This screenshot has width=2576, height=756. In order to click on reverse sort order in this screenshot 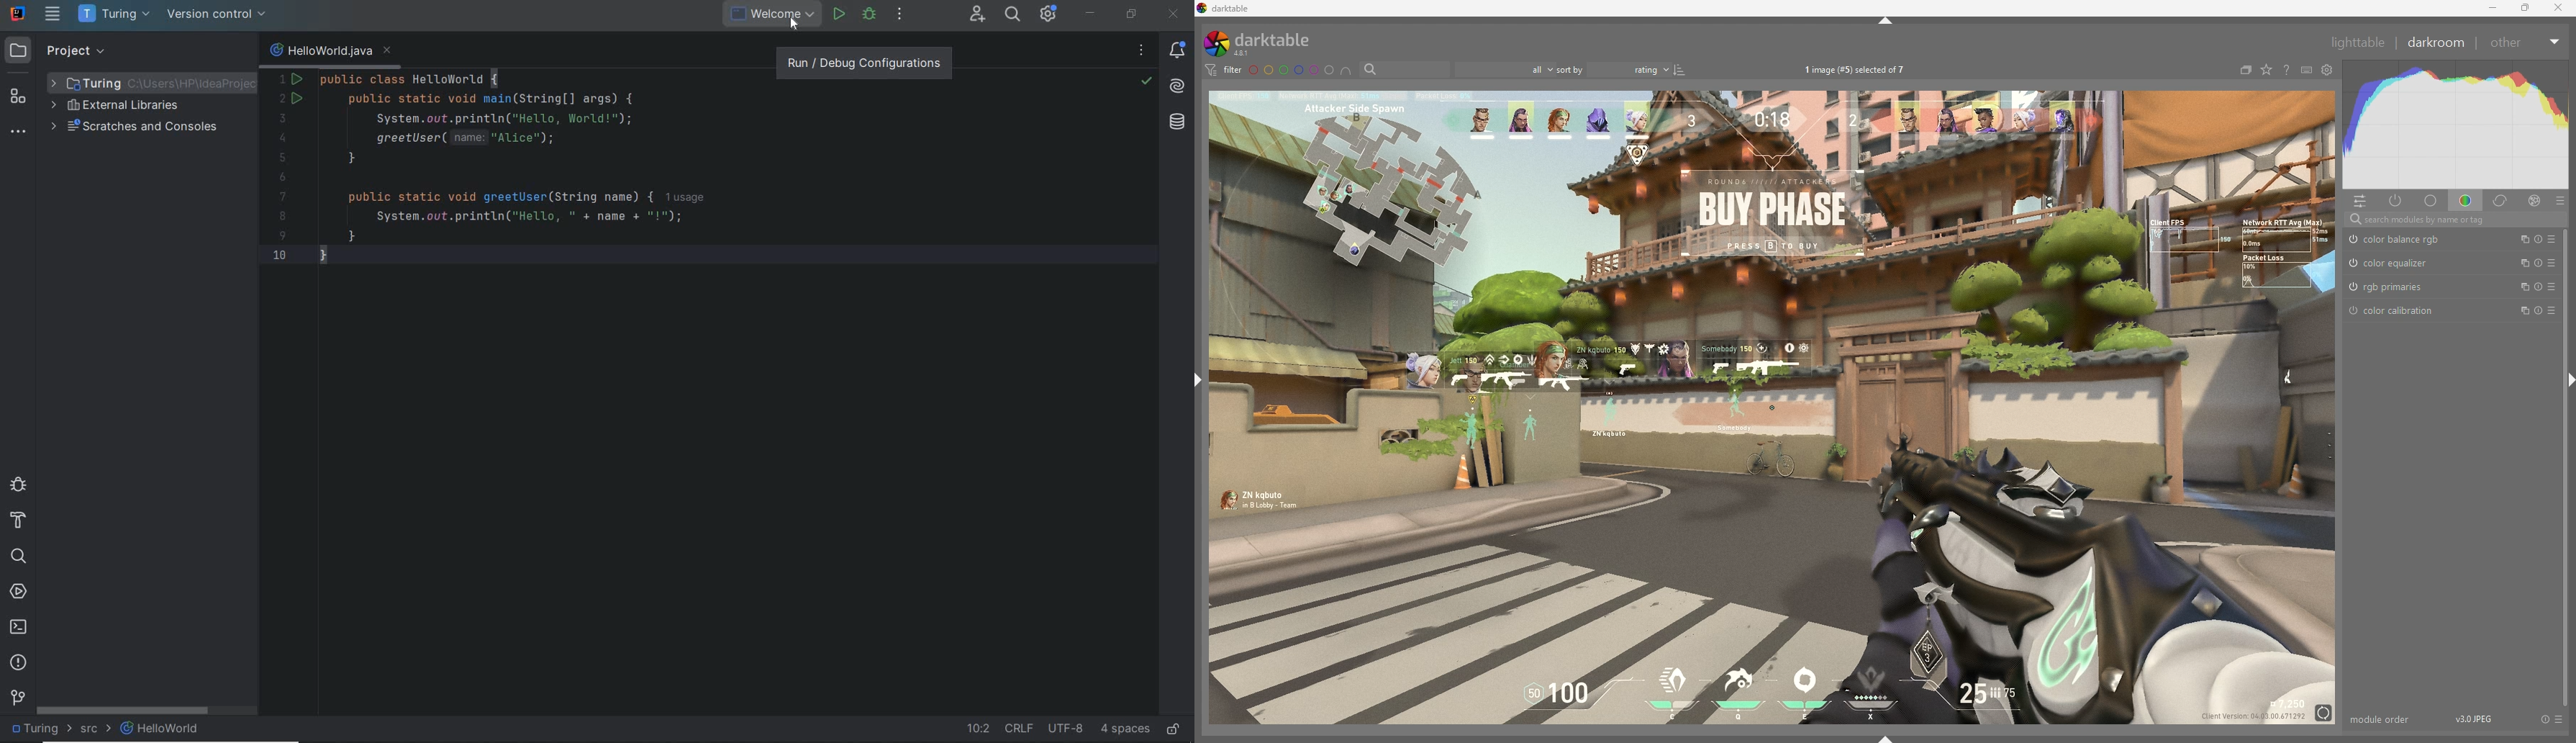, I will do `click(1679, 70)`.